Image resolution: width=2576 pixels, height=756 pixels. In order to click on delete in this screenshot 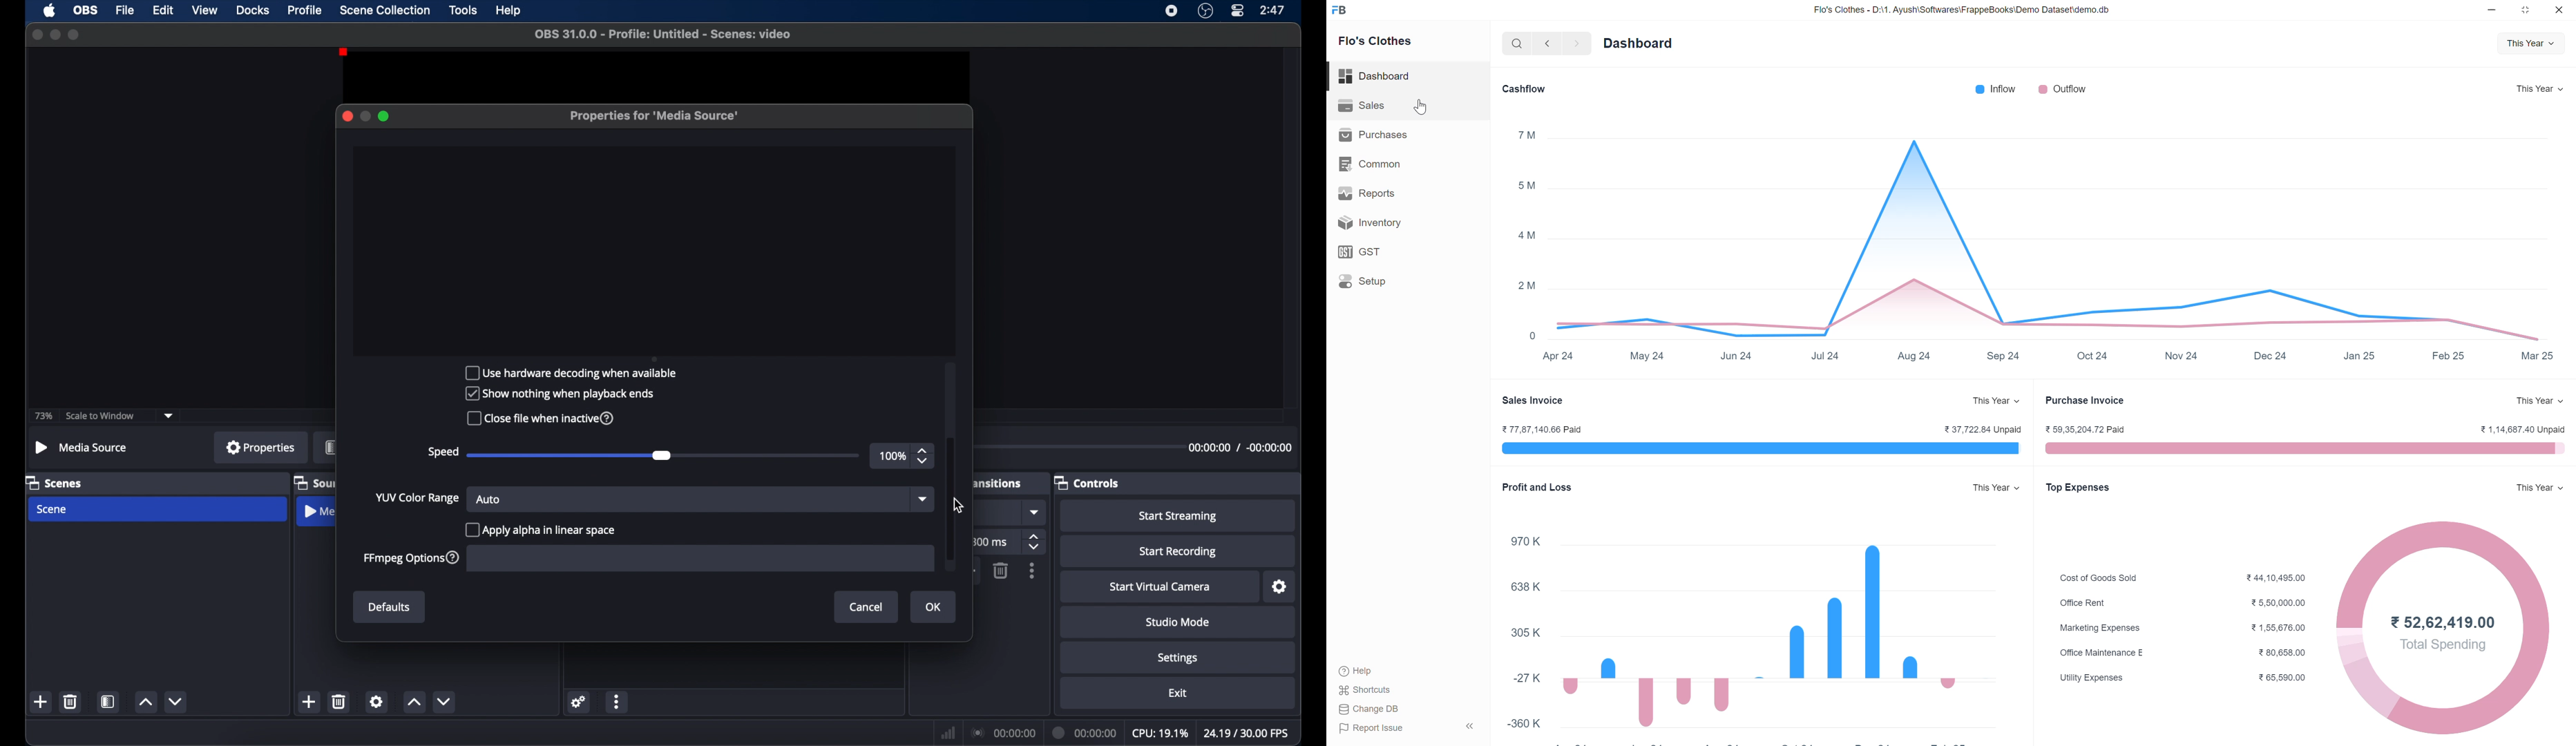, I will do `click(70, 701)`.